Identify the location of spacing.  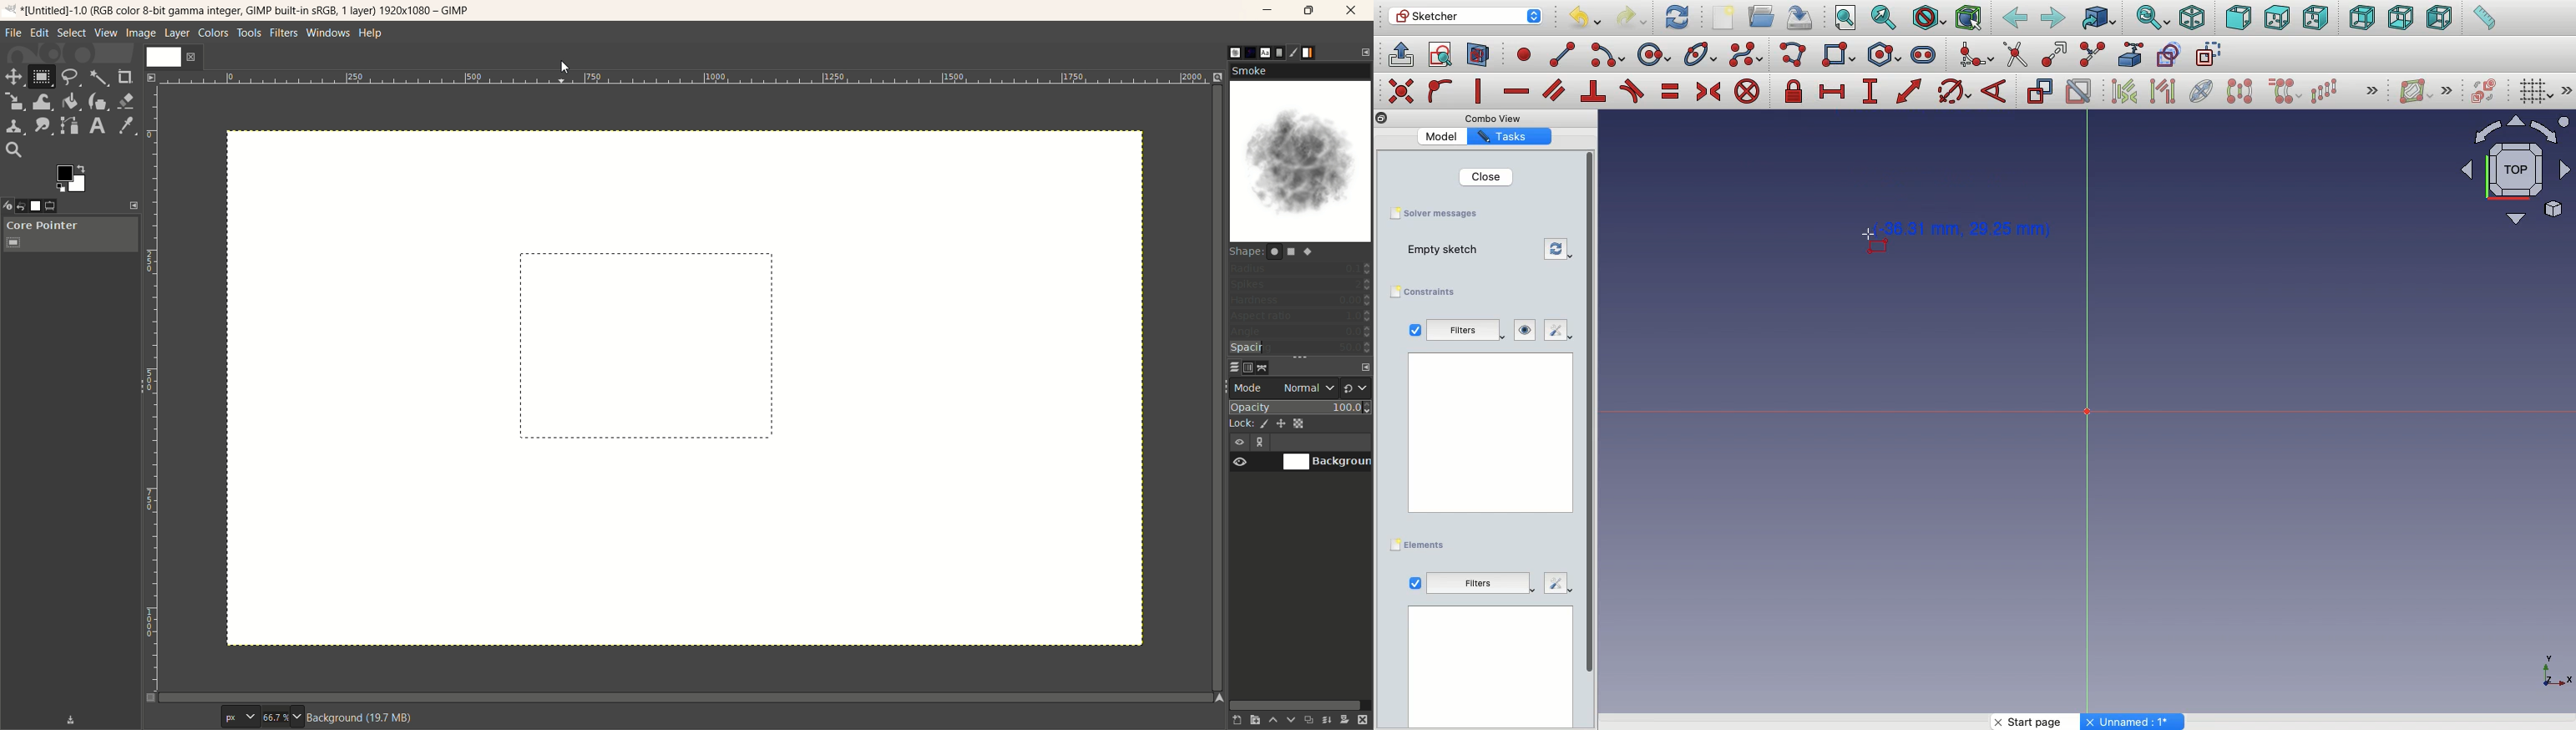
(1301, 349).